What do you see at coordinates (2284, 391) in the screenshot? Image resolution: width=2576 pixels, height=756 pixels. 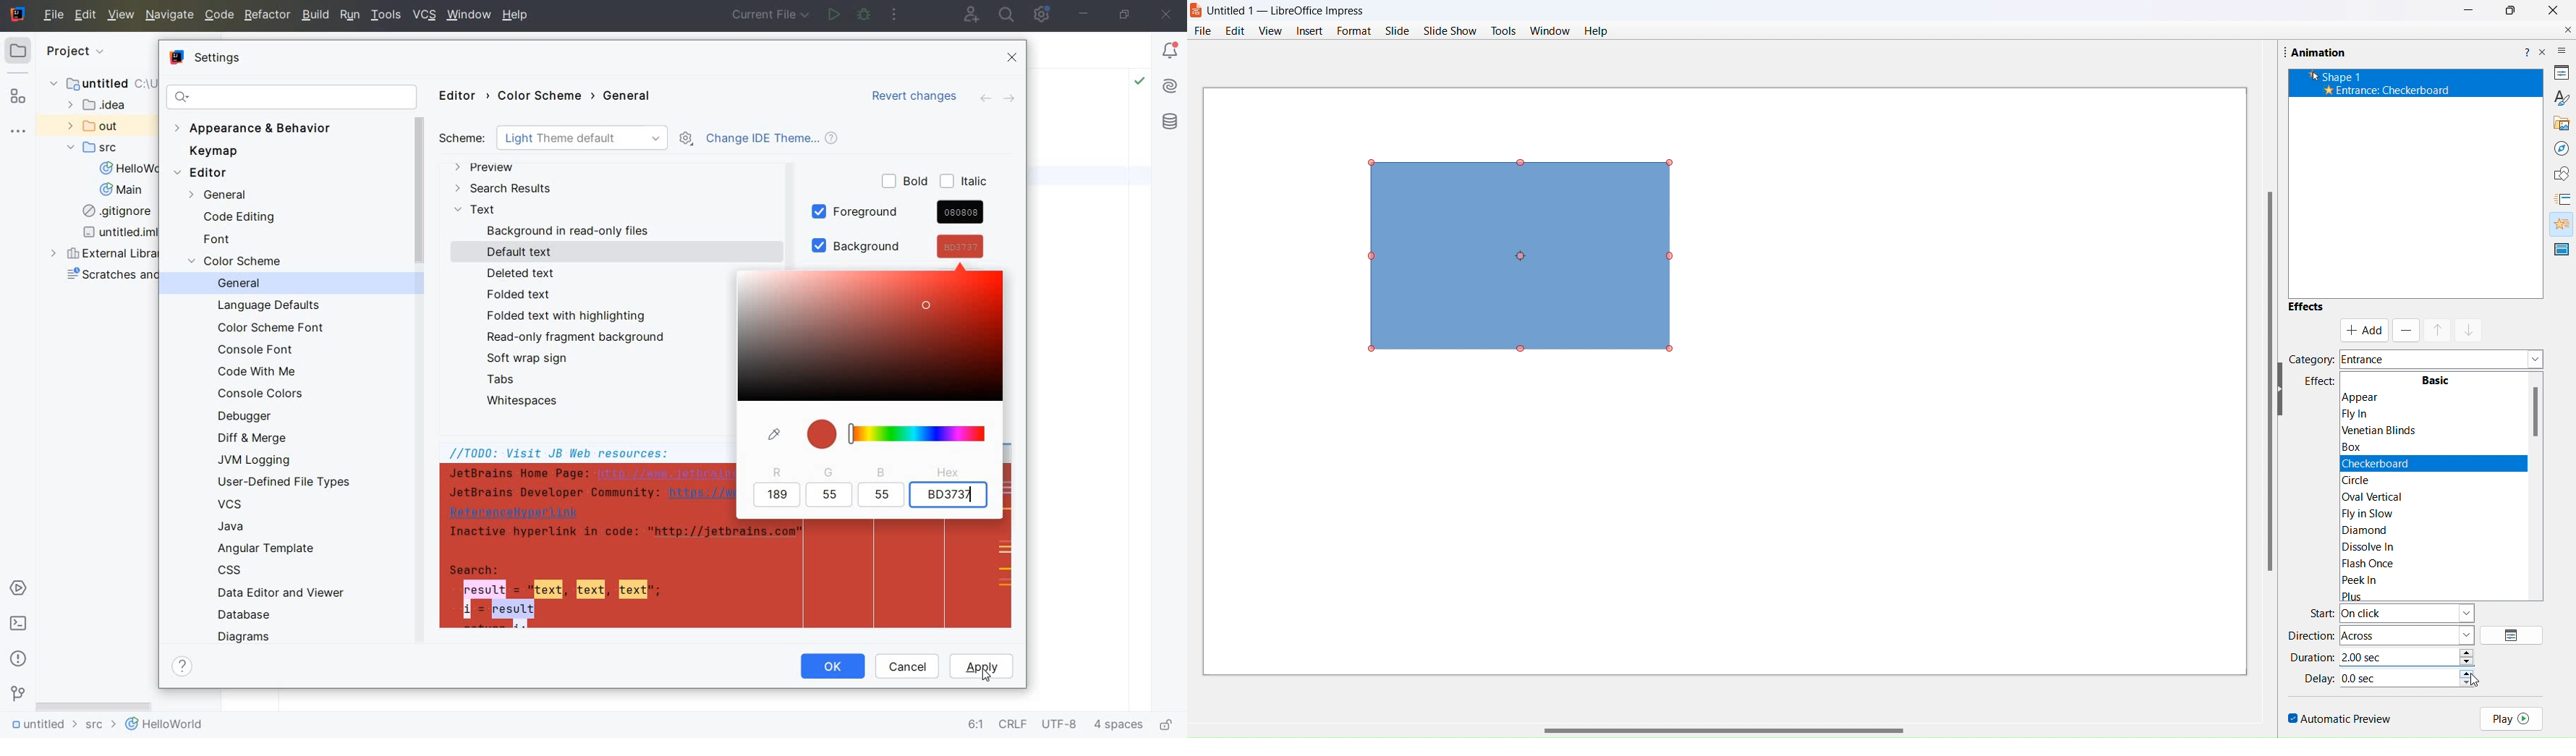 I see `hide` at bounding box center [2284, 391].